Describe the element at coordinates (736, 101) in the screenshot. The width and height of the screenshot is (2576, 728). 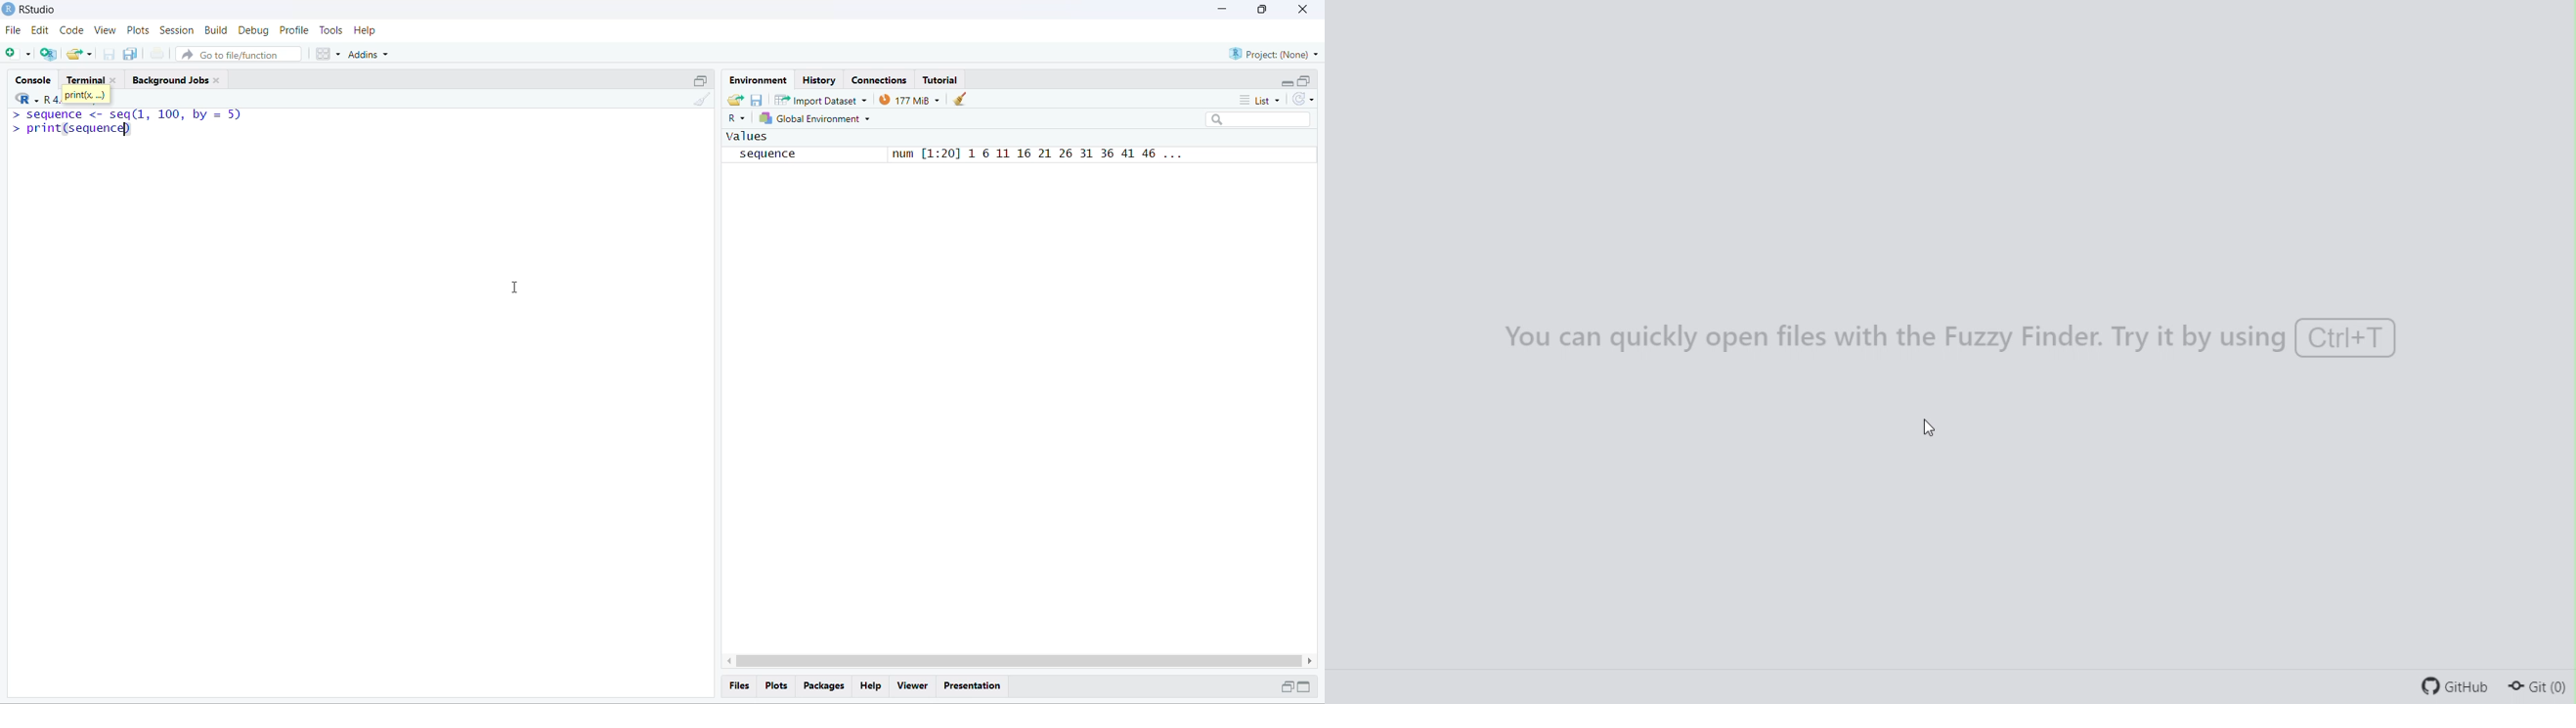
I see `share folder` at that location.